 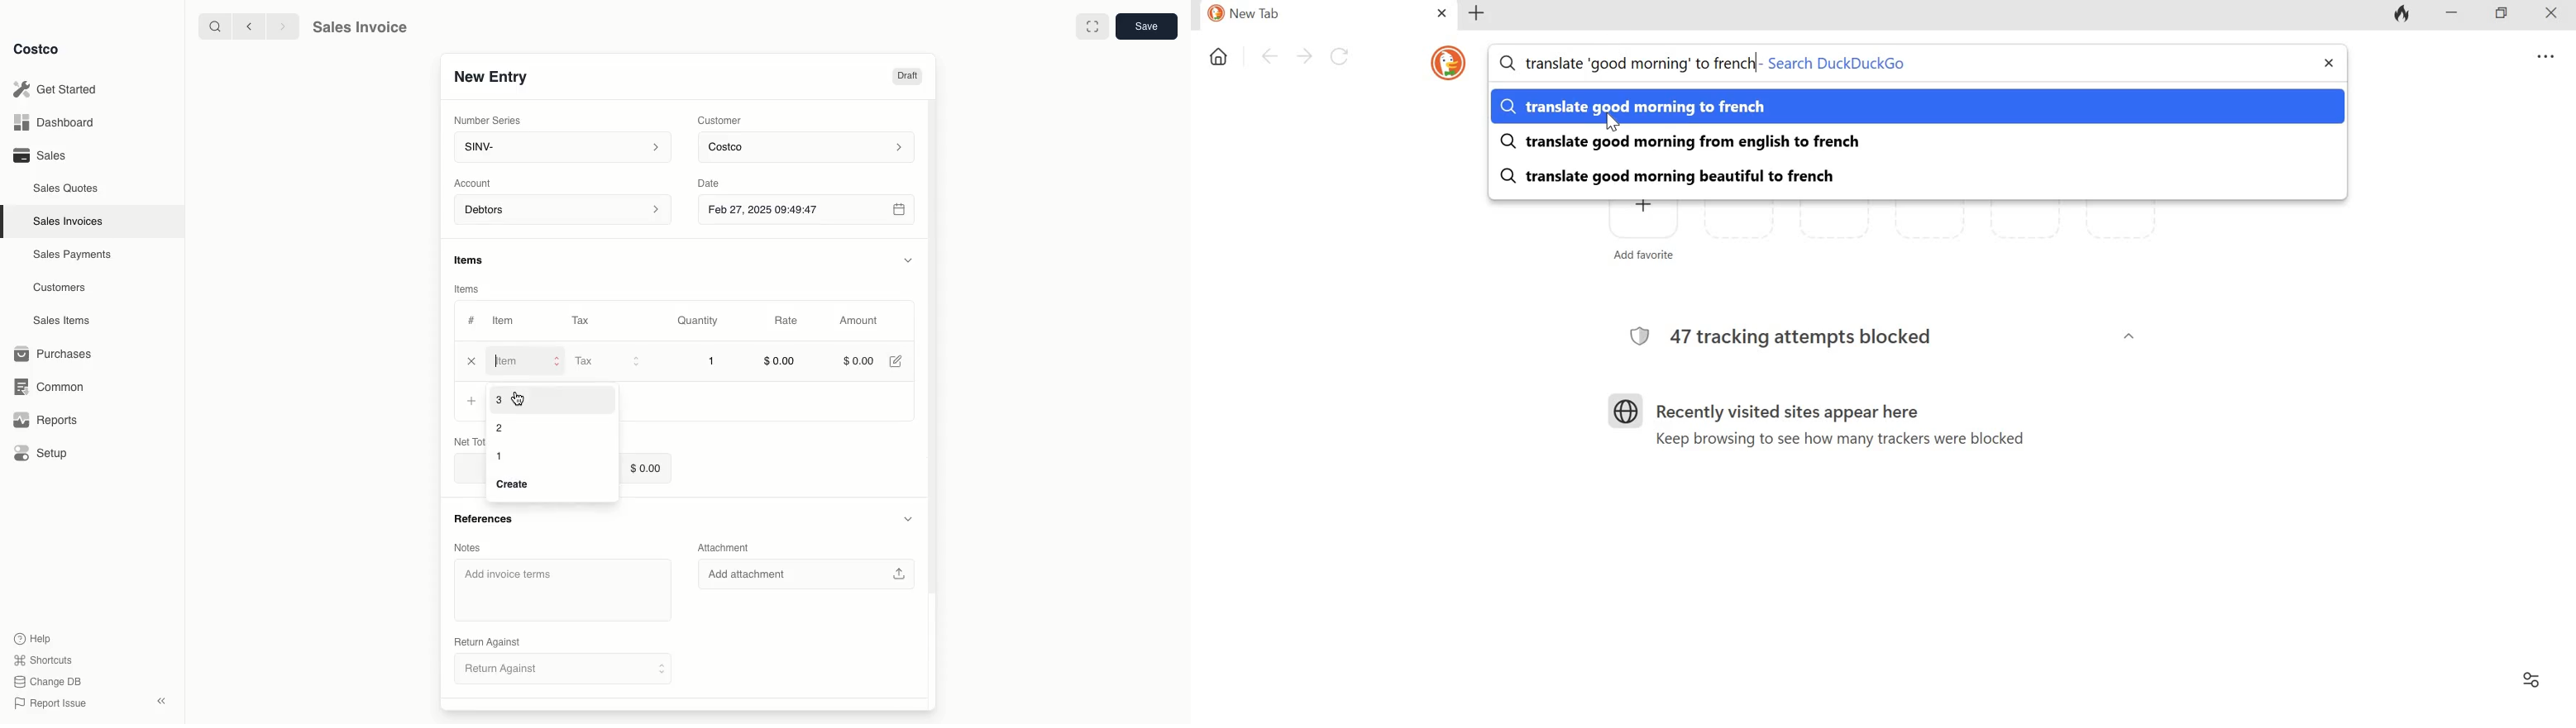 I want to click on Help, so click(x=34, y=637).